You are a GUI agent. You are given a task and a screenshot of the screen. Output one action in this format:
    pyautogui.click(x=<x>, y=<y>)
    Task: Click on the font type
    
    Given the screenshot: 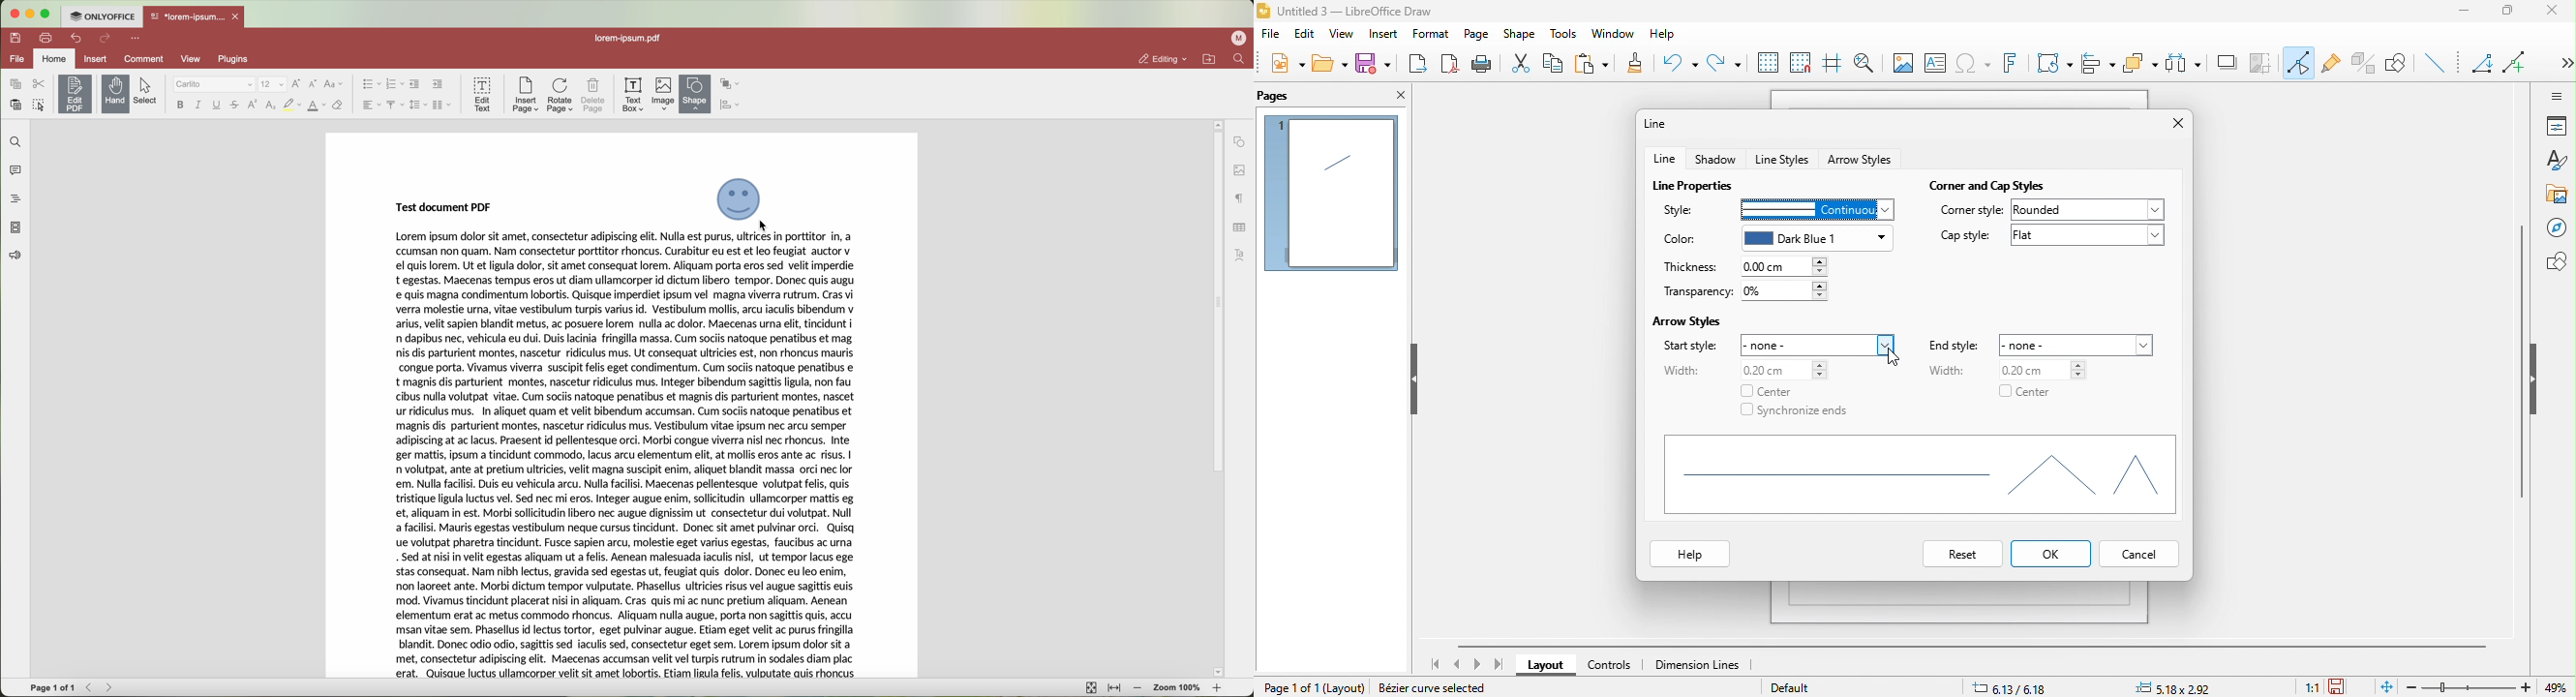 What is the action you would take?
    pyautogui.click(x=214, y=85)
    